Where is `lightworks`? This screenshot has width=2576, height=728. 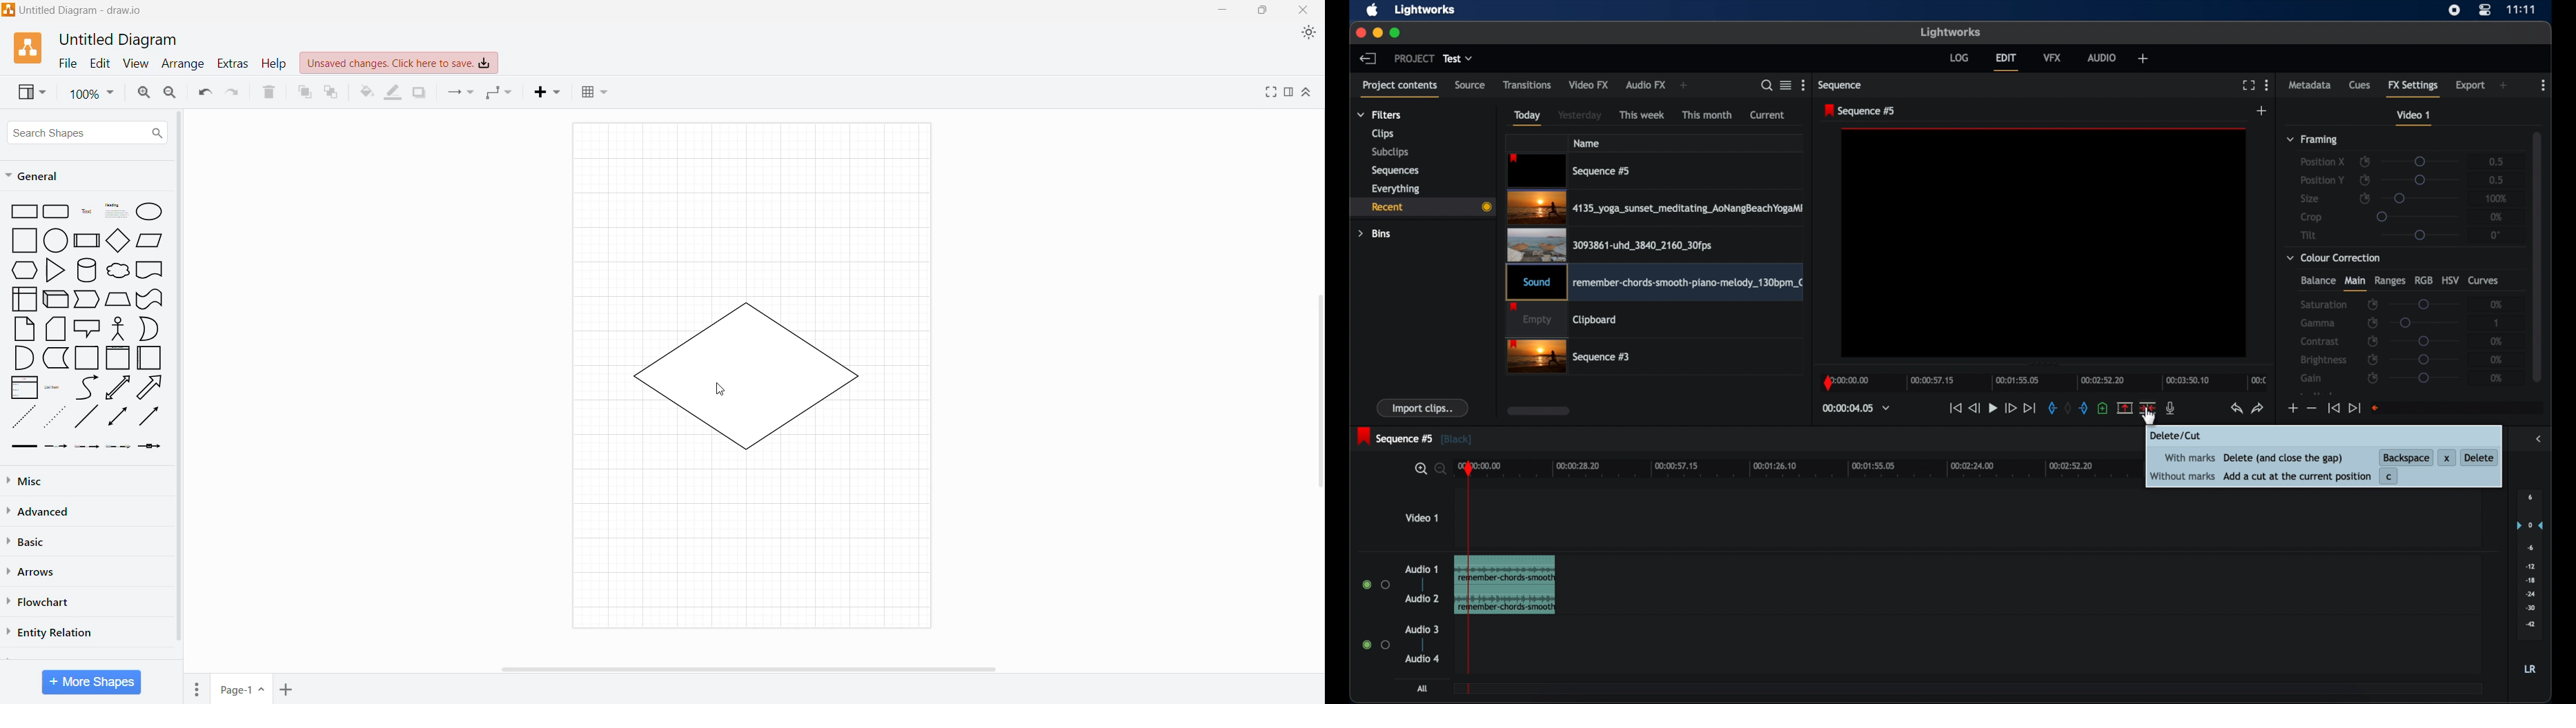
lightworks is located at coordinates (1427, 10).